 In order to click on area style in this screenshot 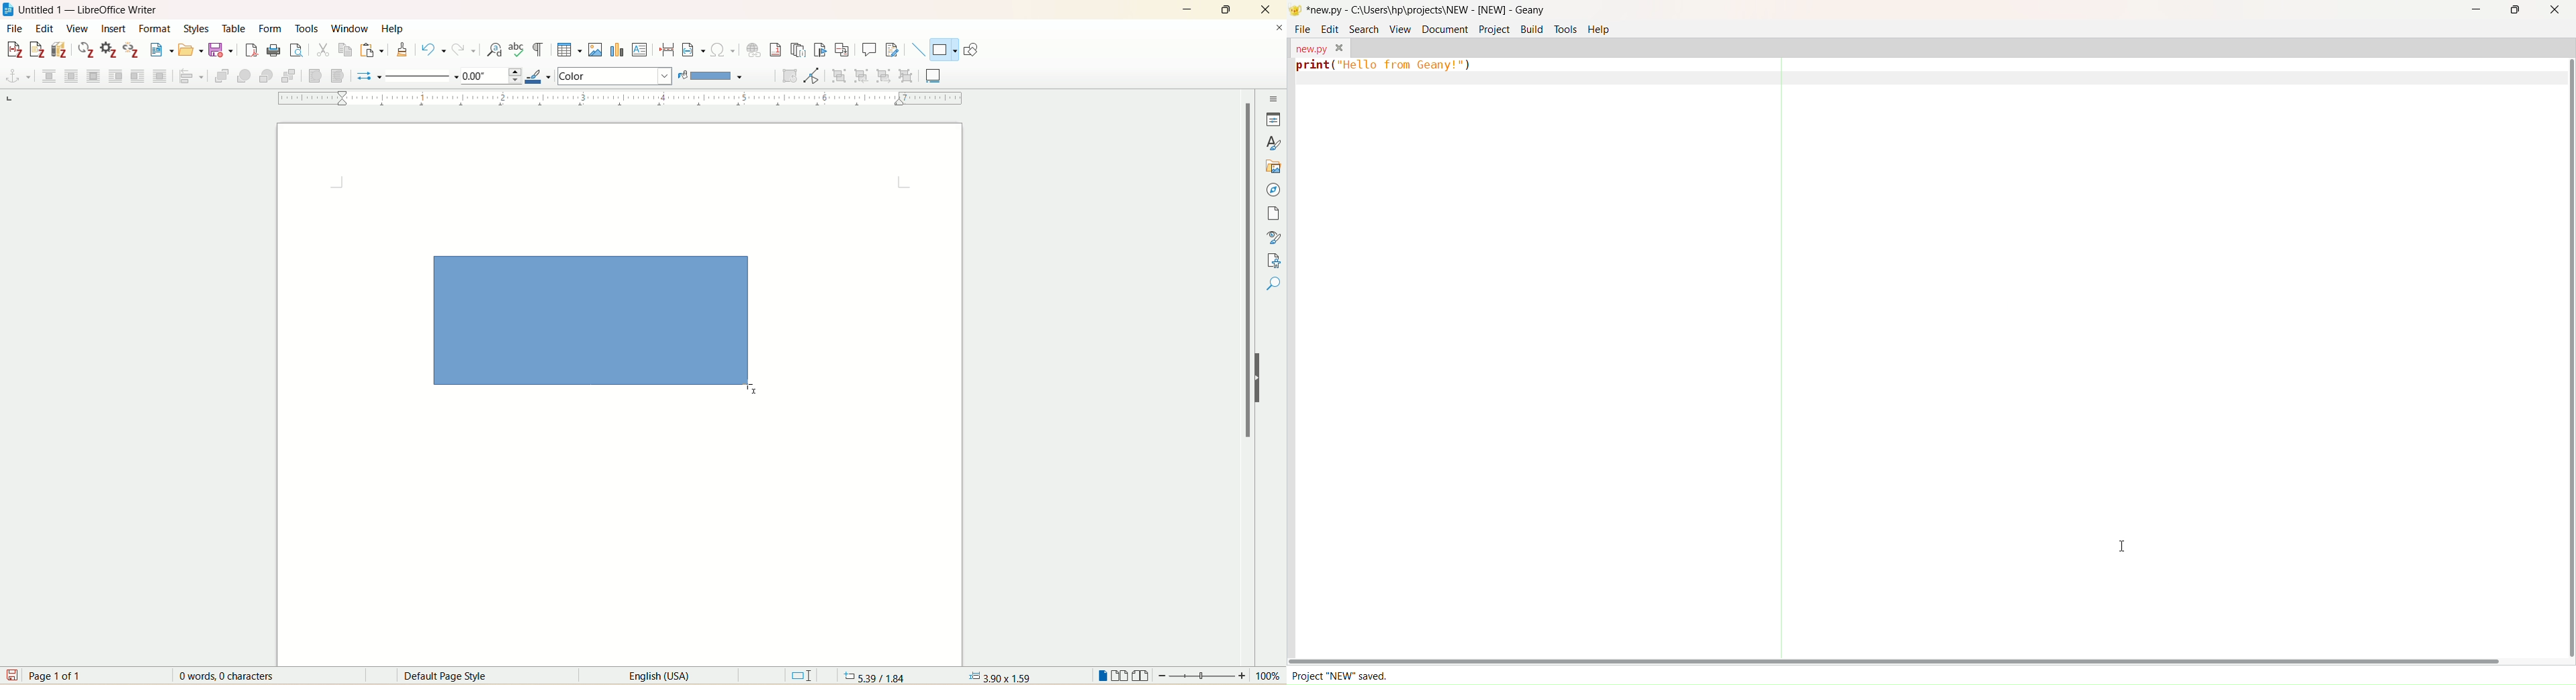, I will do `click(615, 76)`.